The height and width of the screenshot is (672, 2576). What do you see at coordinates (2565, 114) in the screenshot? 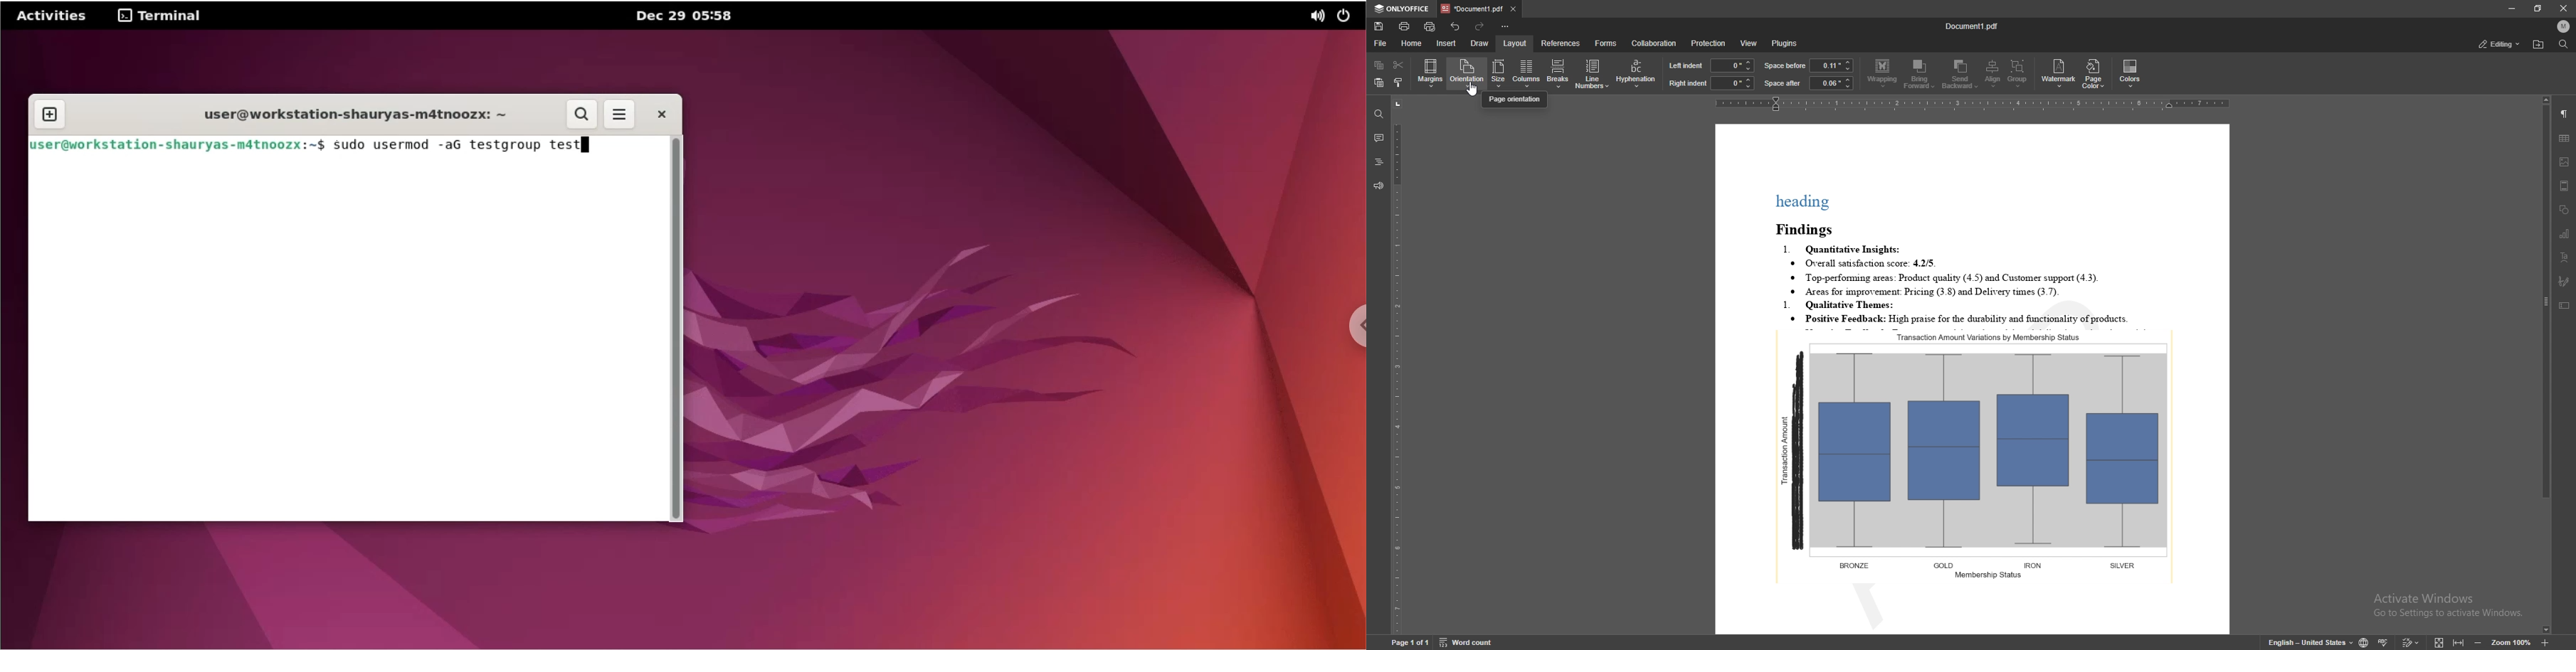
I see `paragraph` at bounding box center [2565, 114].